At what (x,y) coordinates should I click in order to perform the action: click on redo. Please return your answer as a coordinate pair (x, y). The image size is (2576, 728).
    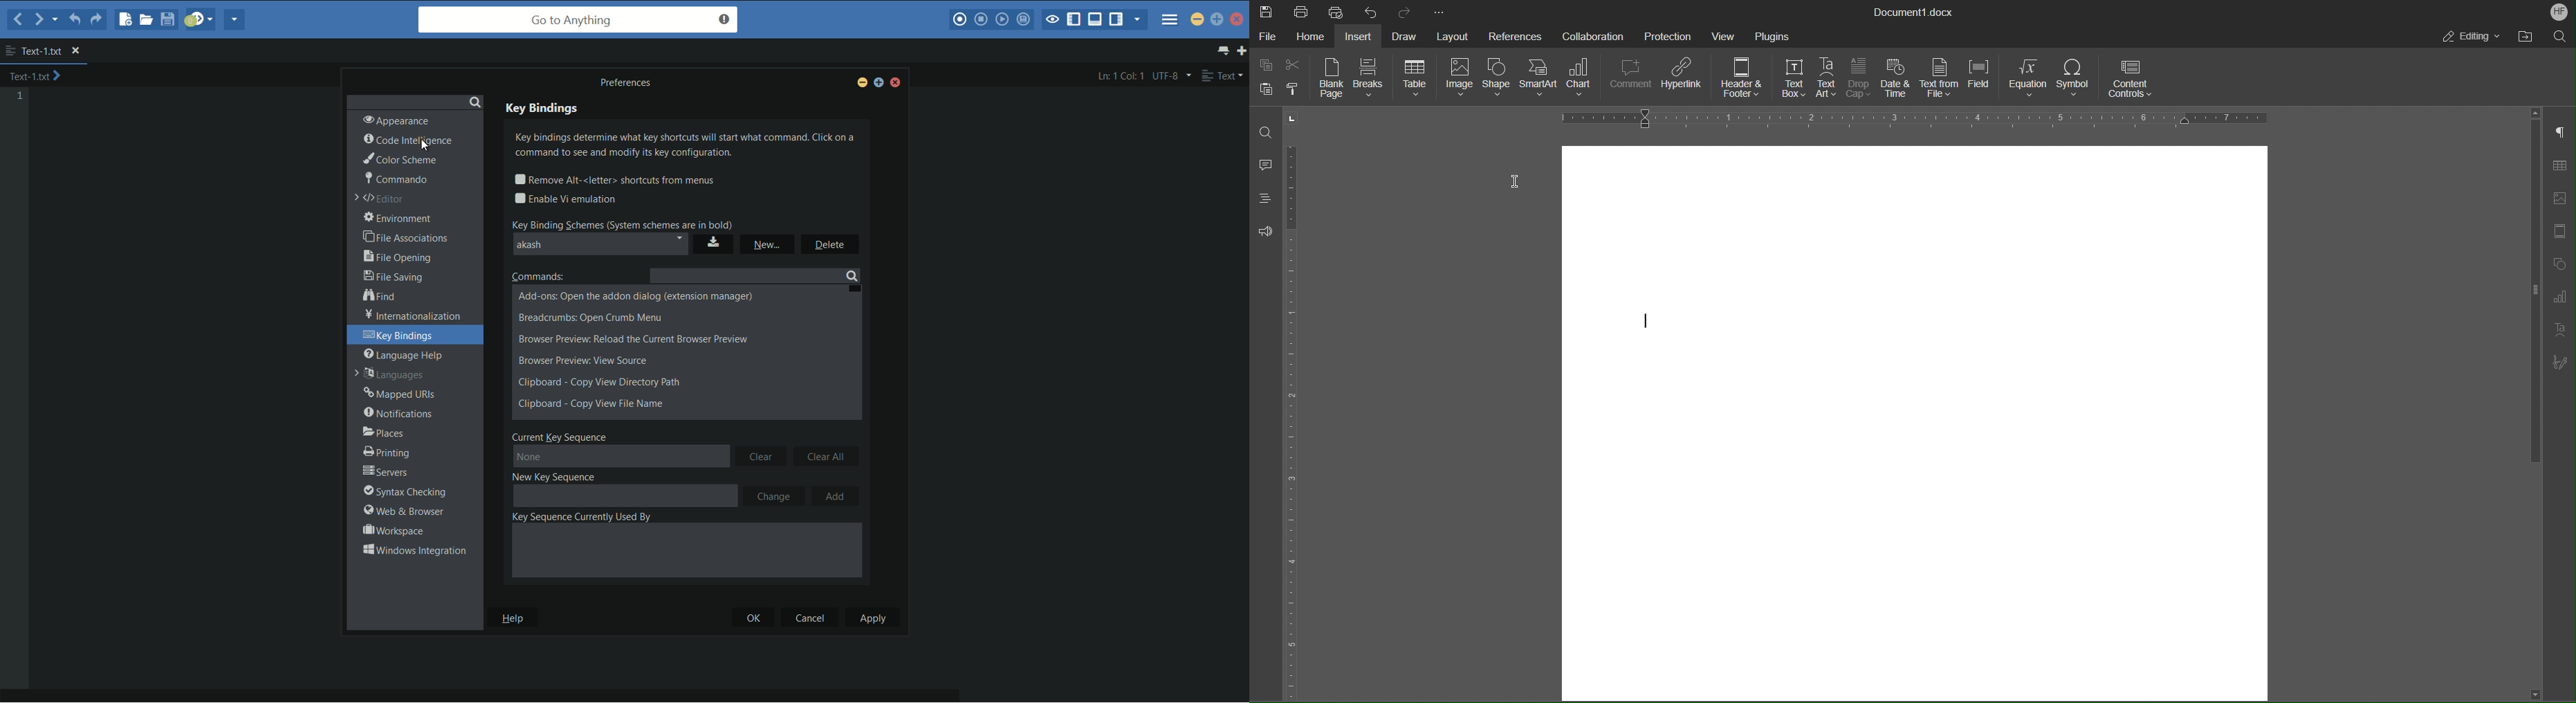
    Looking at the image, I should click on (96, 21).